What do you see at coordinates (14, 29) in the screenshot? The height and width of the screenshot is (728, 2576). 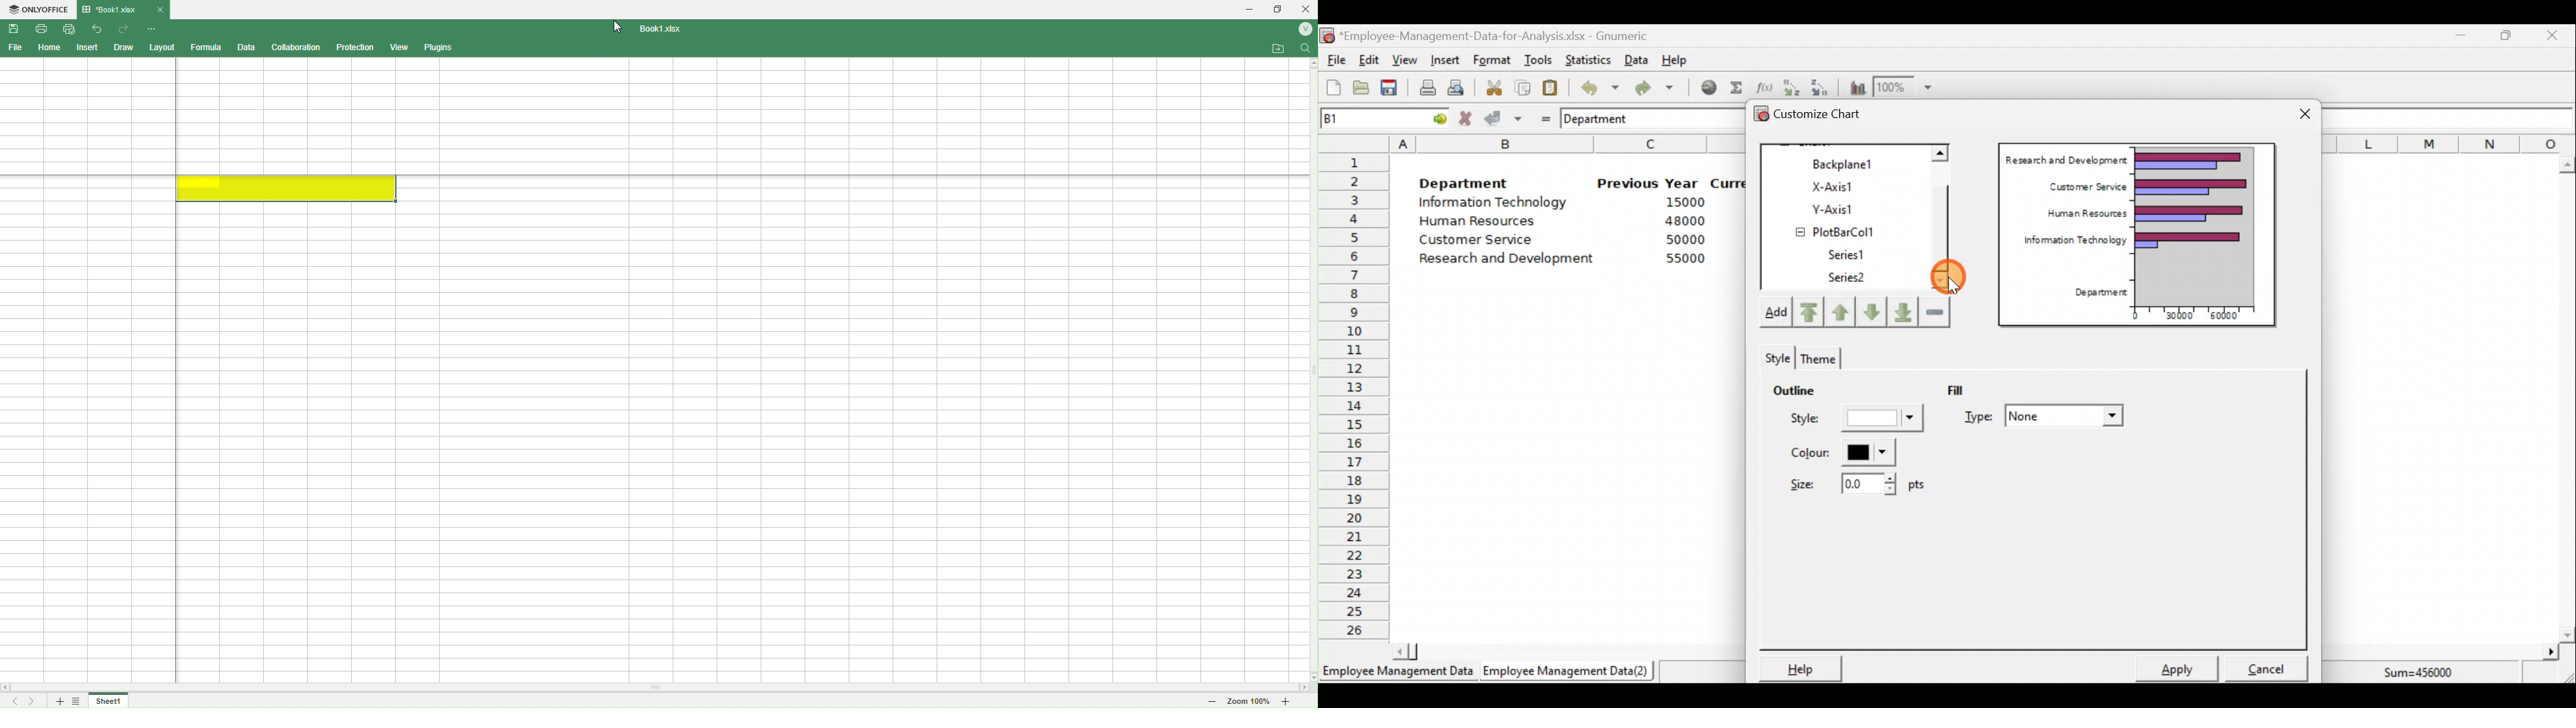 I see `Save` at bounding box center [14, 29].